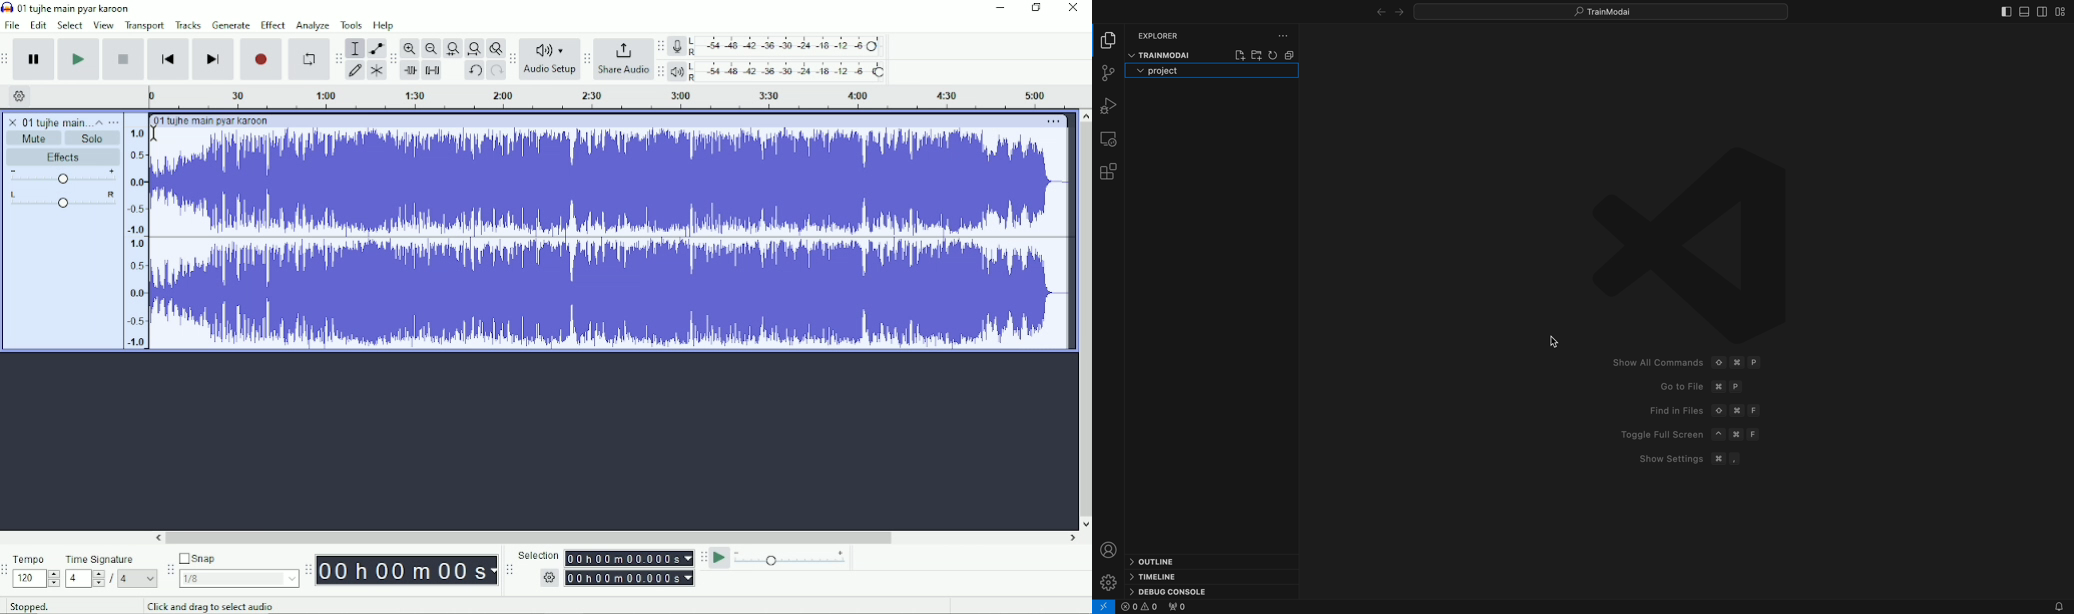 The image size is (2100, 616). What do you see at coordinates (430, 49) in the screenshot?
I see `Zoom Out` at bounding box center [430, 49].